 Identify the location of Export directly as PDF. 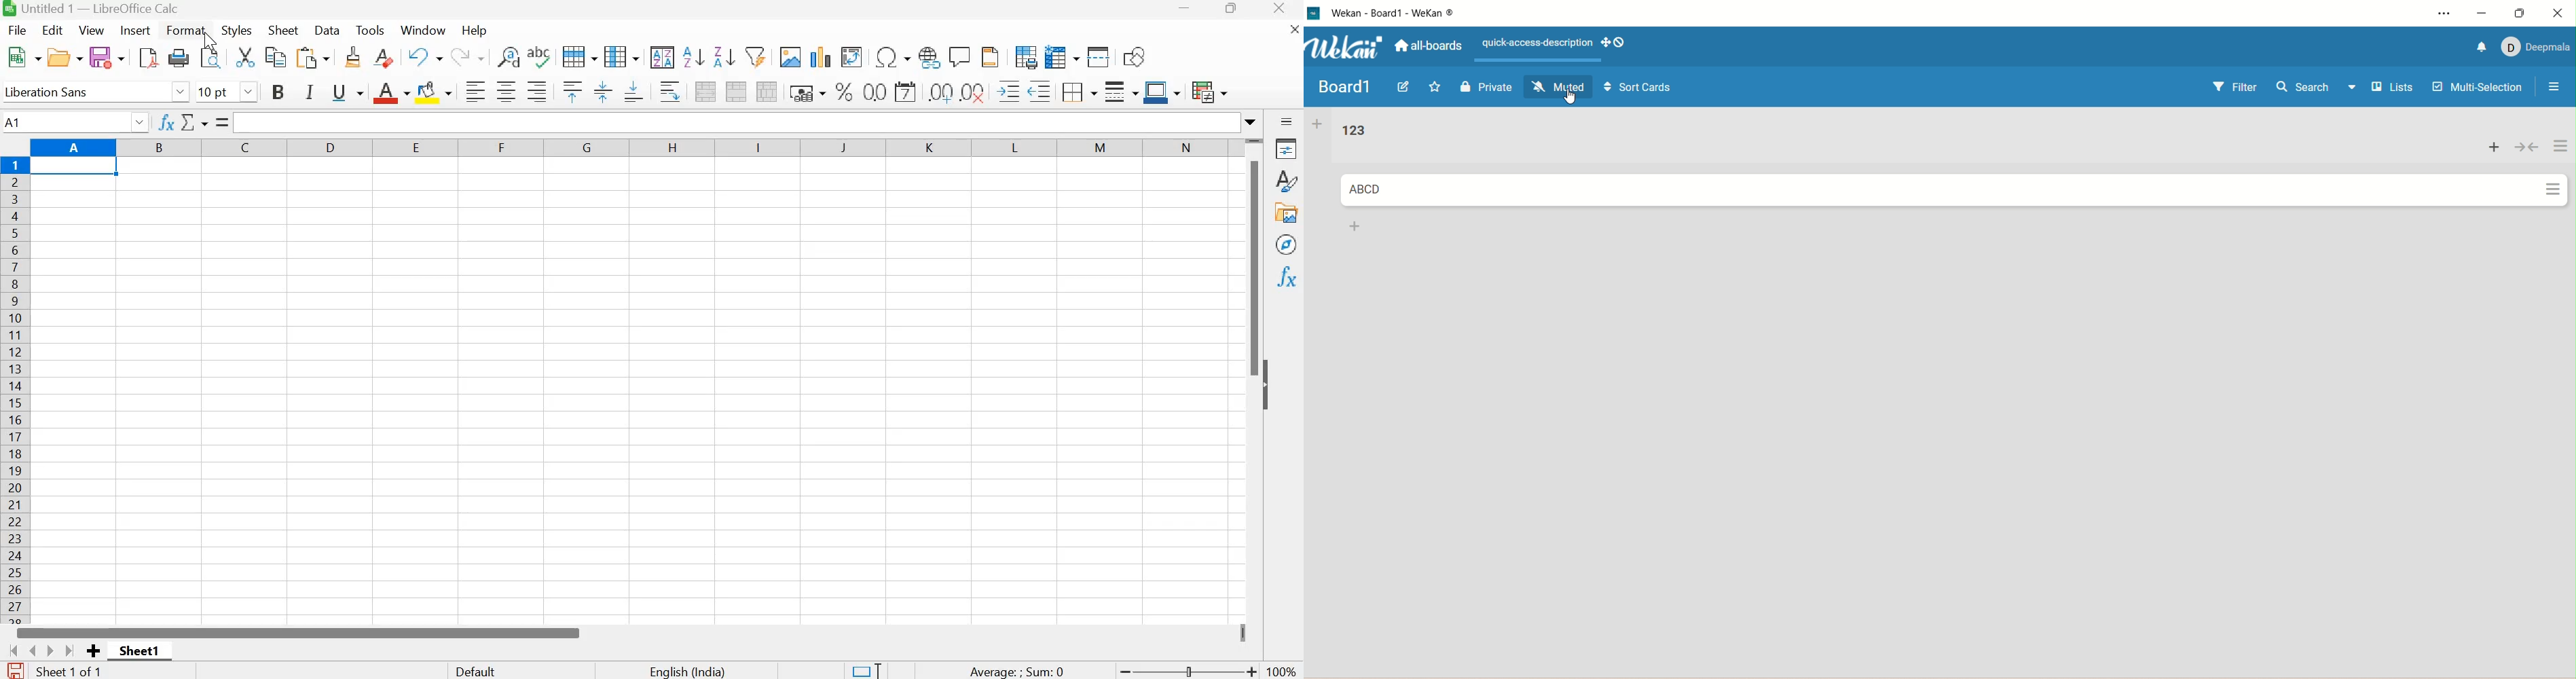
(149, 59).